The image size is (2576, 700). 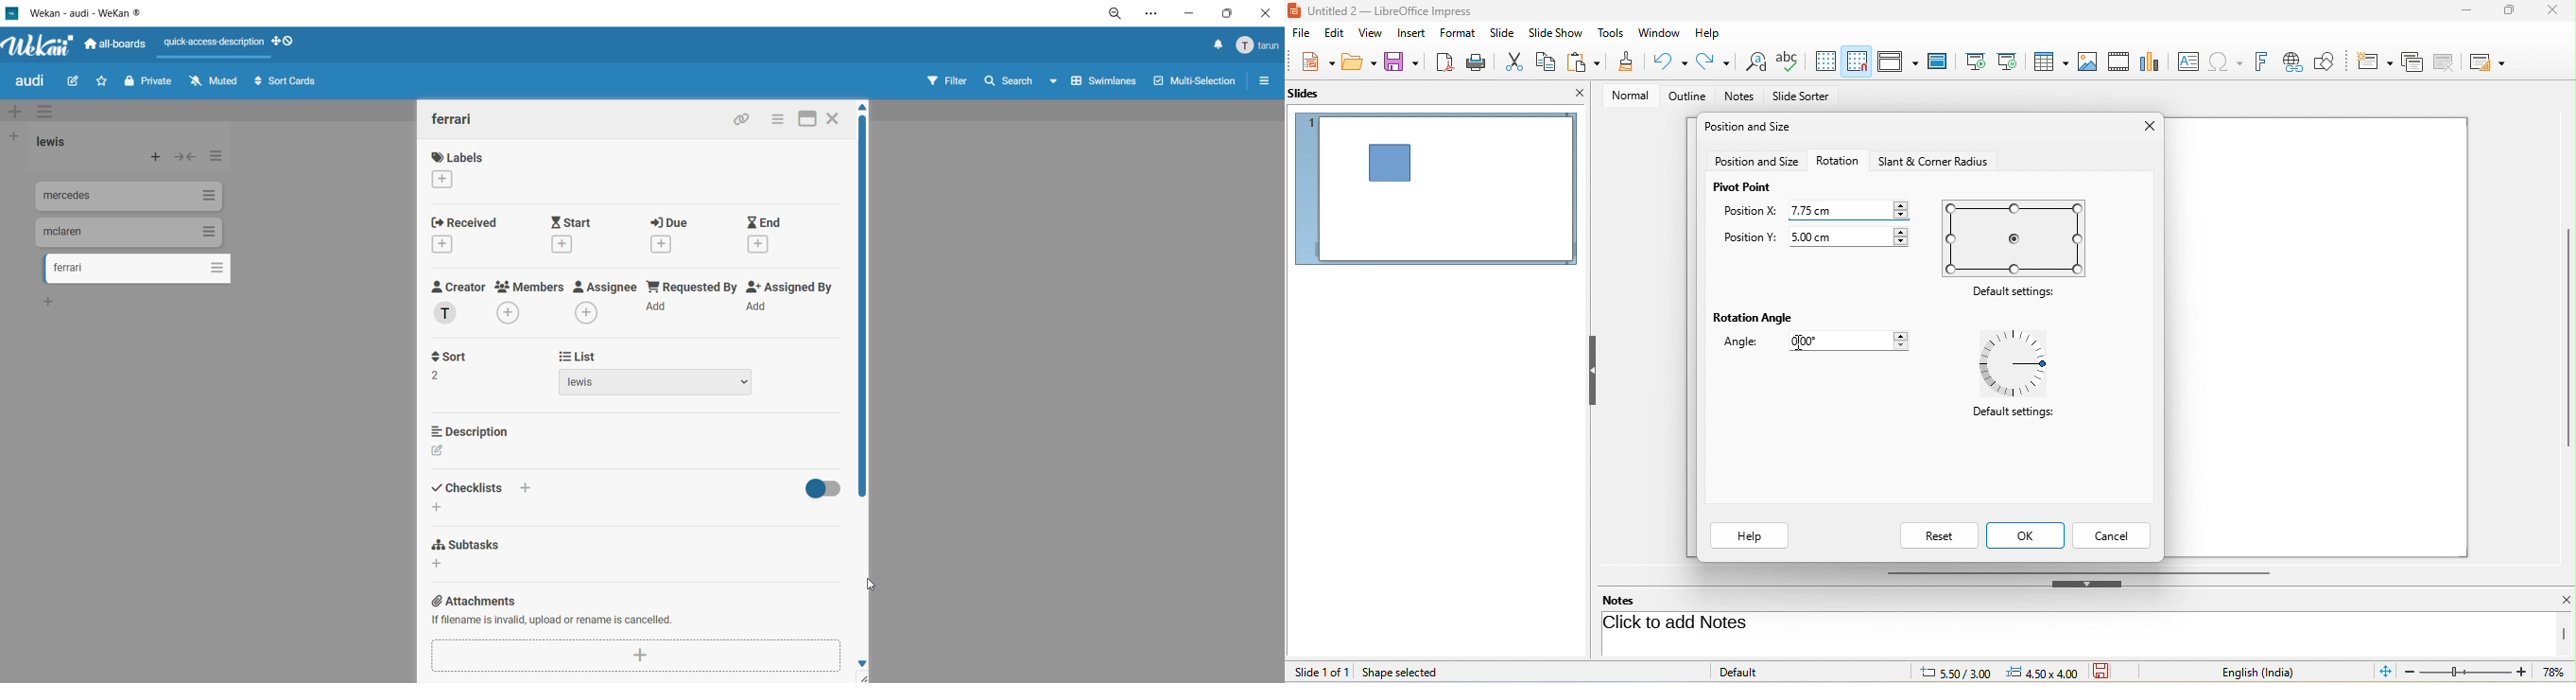 I want to click on hide completed checklists, so click(x=821, y=490).